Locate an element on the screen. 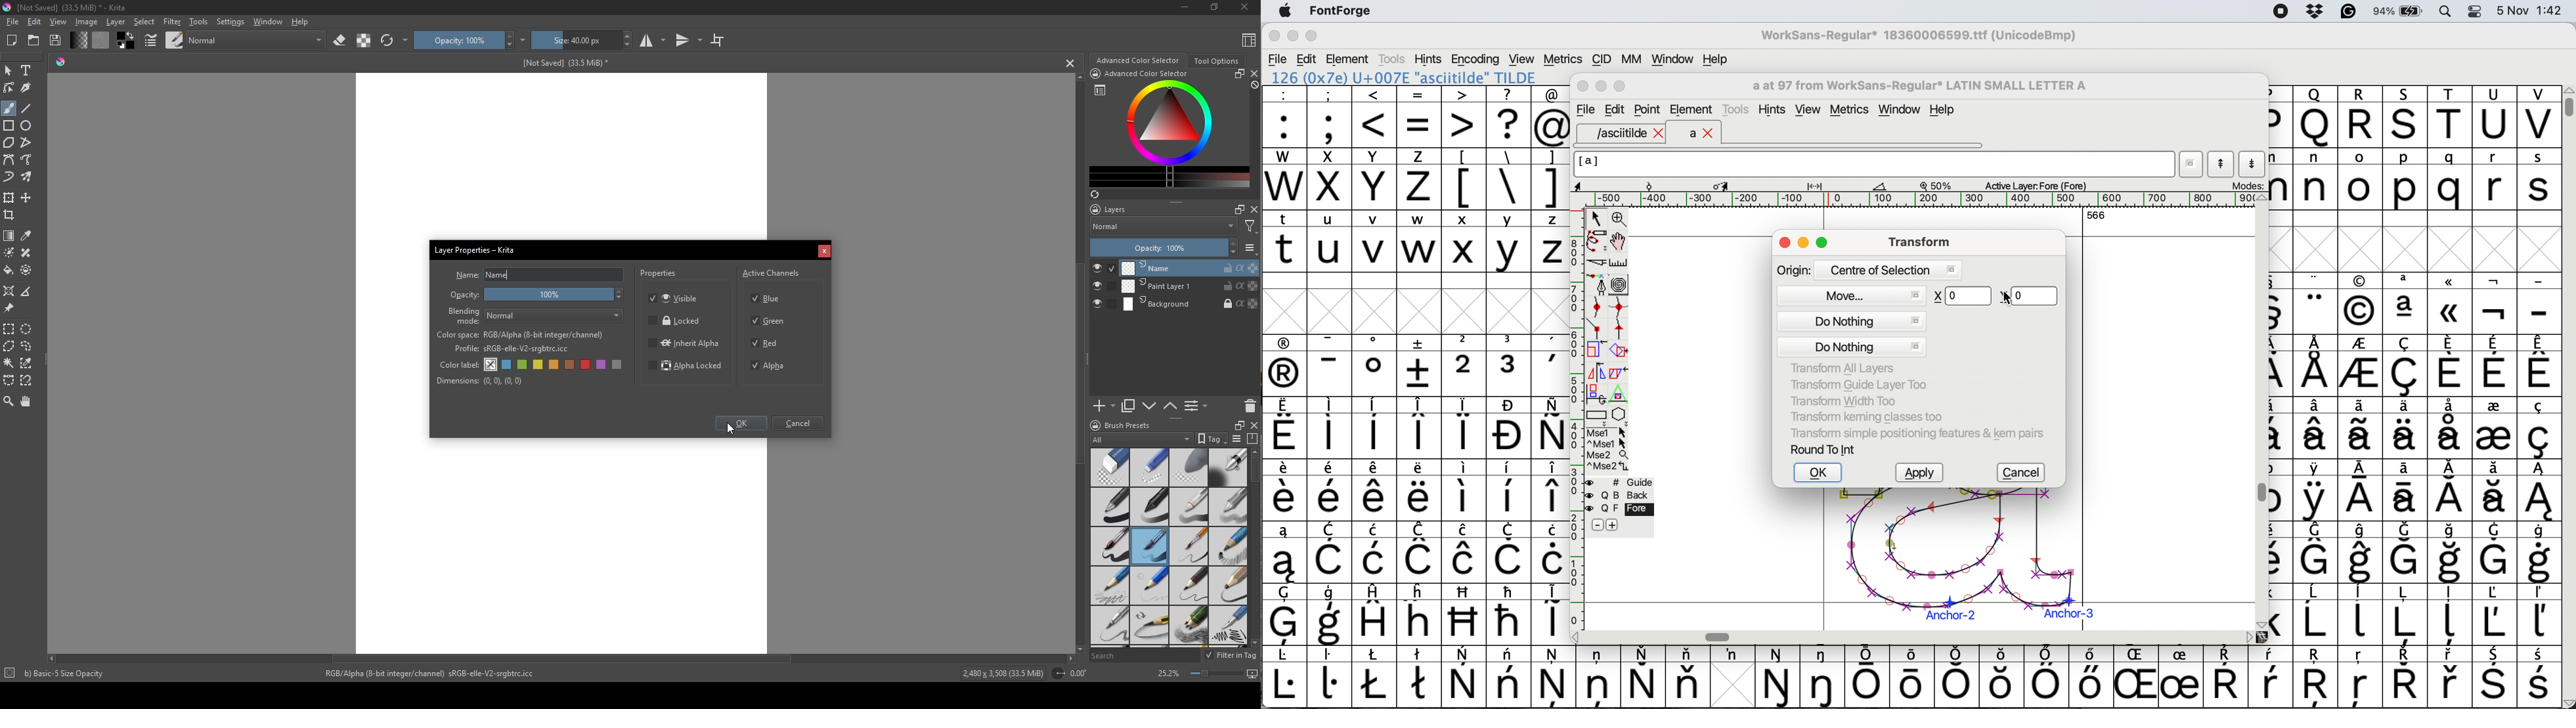  List is located at coordinates (1198, 406).